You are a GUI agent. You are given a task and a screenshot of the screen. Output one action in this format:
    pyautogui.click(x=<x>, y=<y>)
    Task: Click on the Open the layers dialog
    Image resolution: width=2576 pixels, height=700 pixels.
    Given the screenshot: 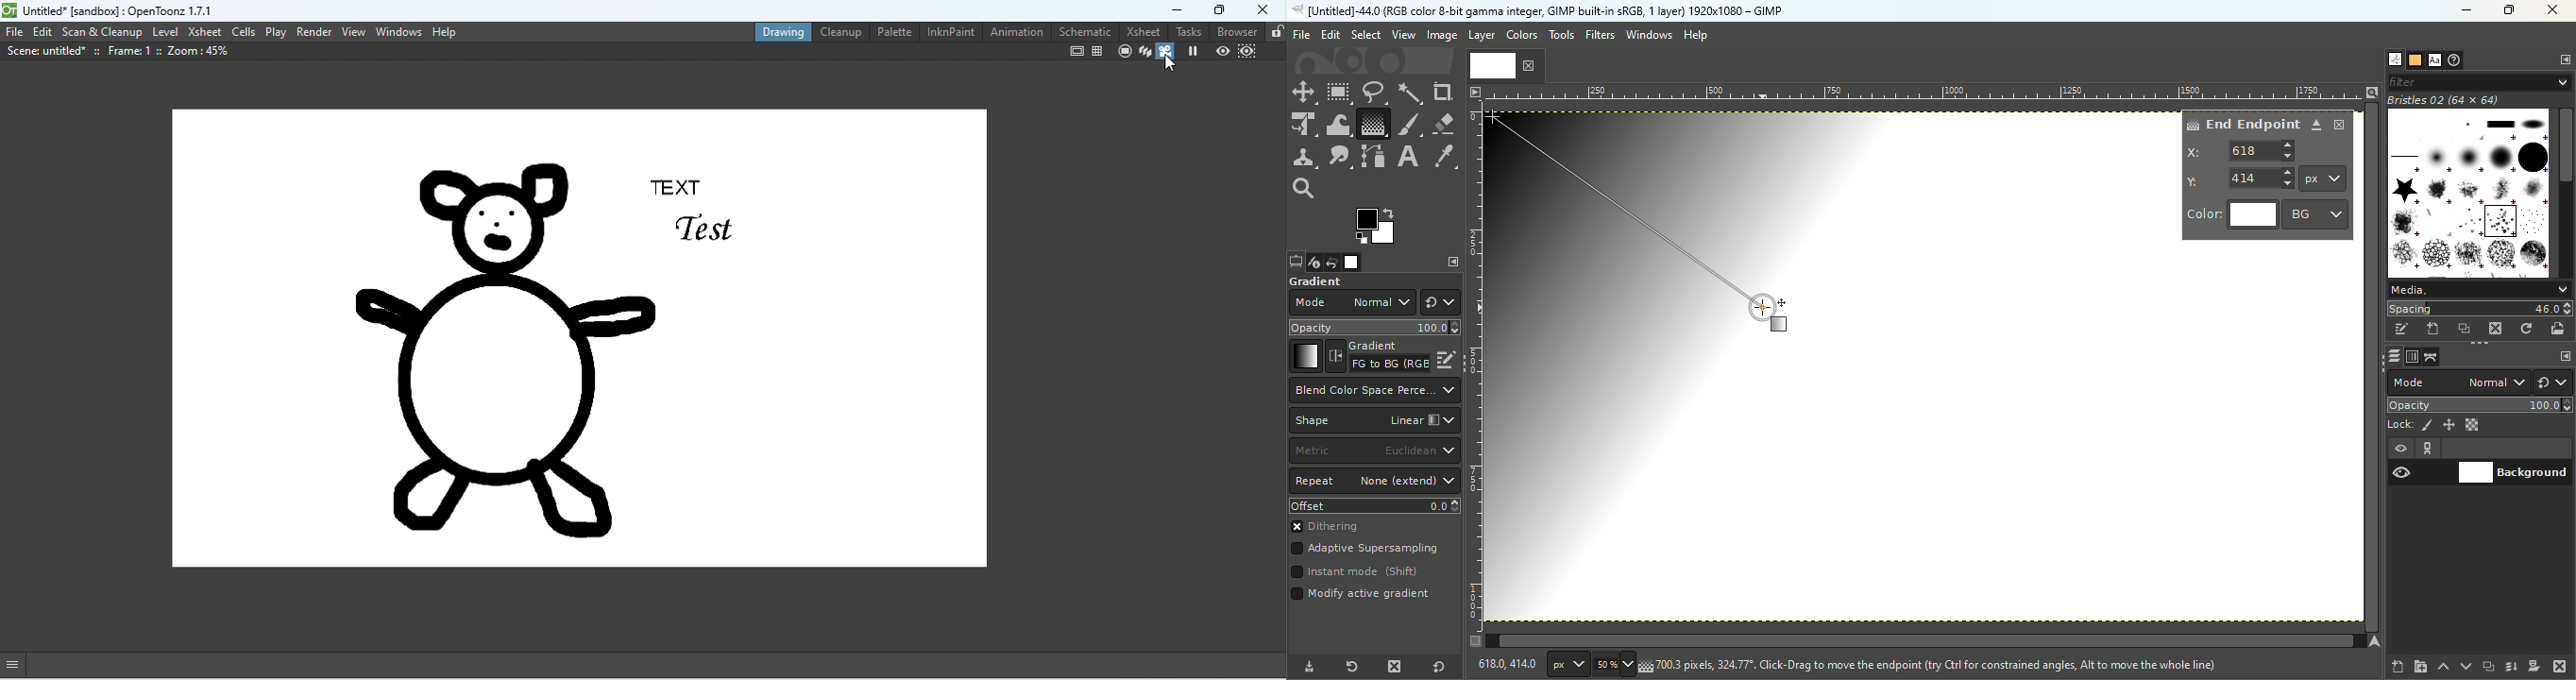 What is the action you would take?
    pyautogui.click(x=2392, y=356)
    